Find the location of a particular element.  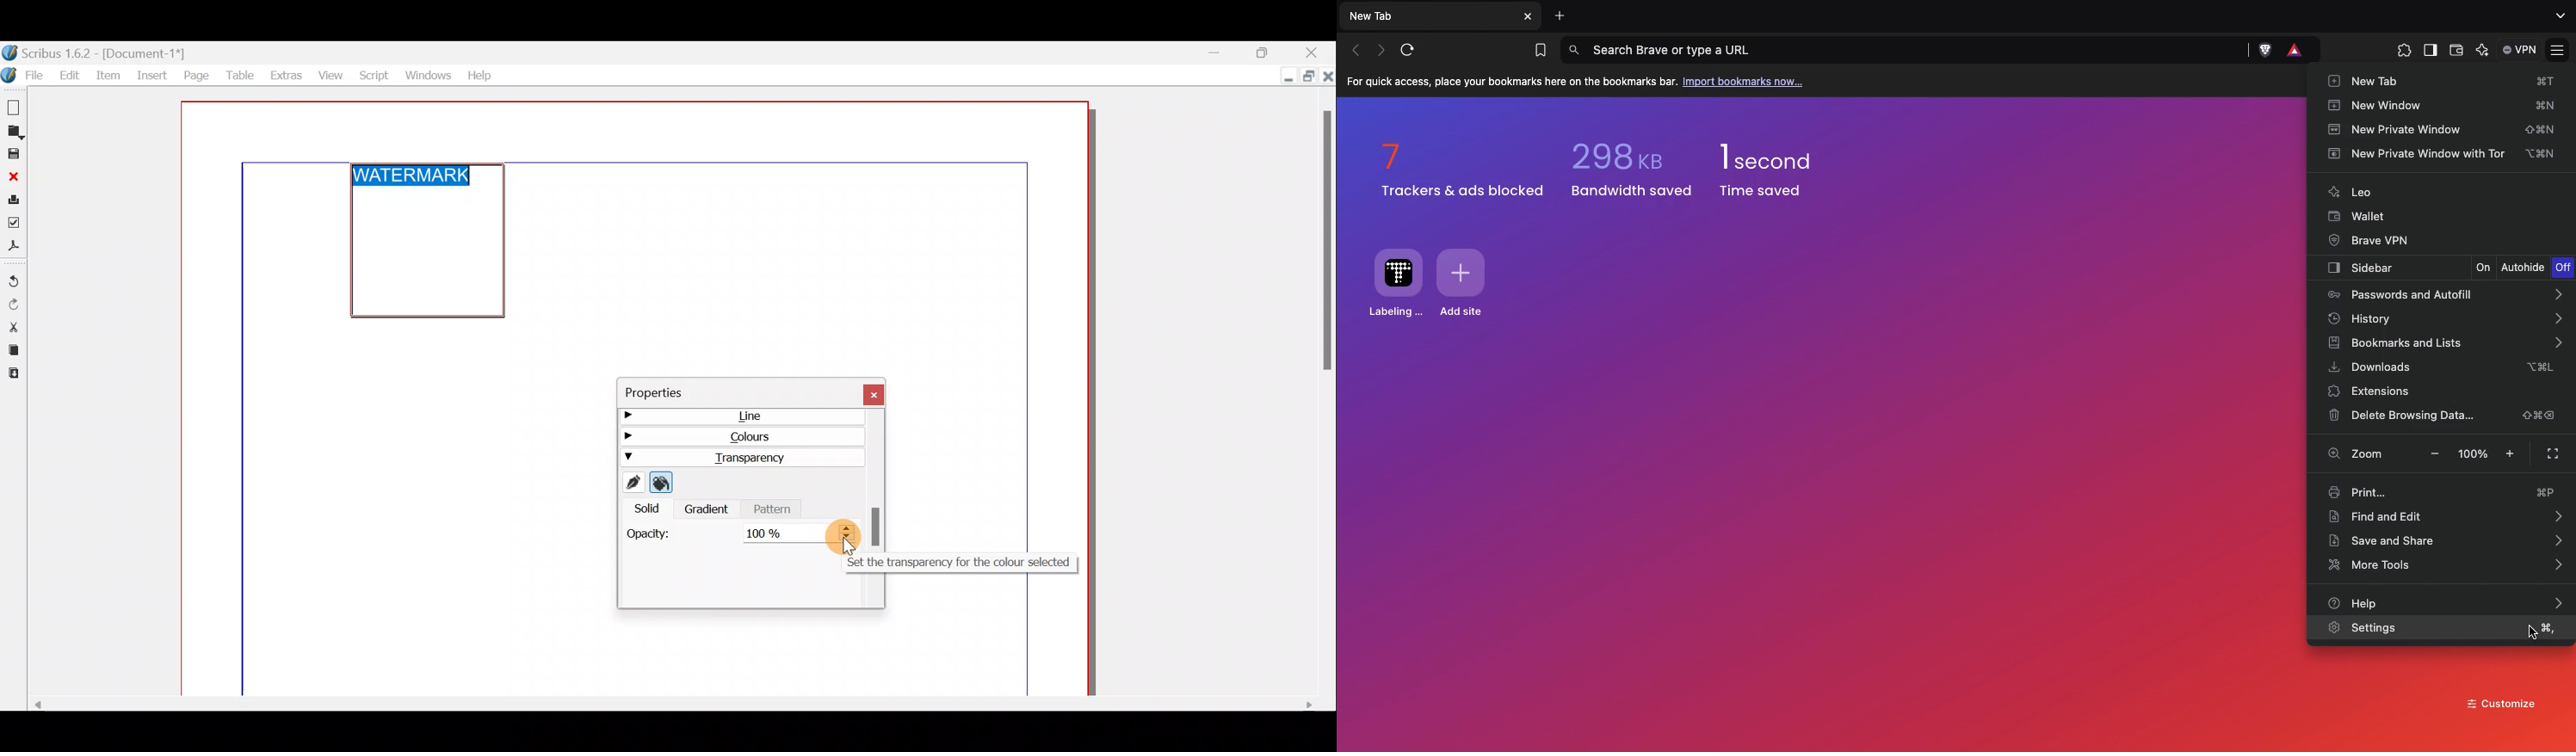

Table is located at coordinates (239, 77).